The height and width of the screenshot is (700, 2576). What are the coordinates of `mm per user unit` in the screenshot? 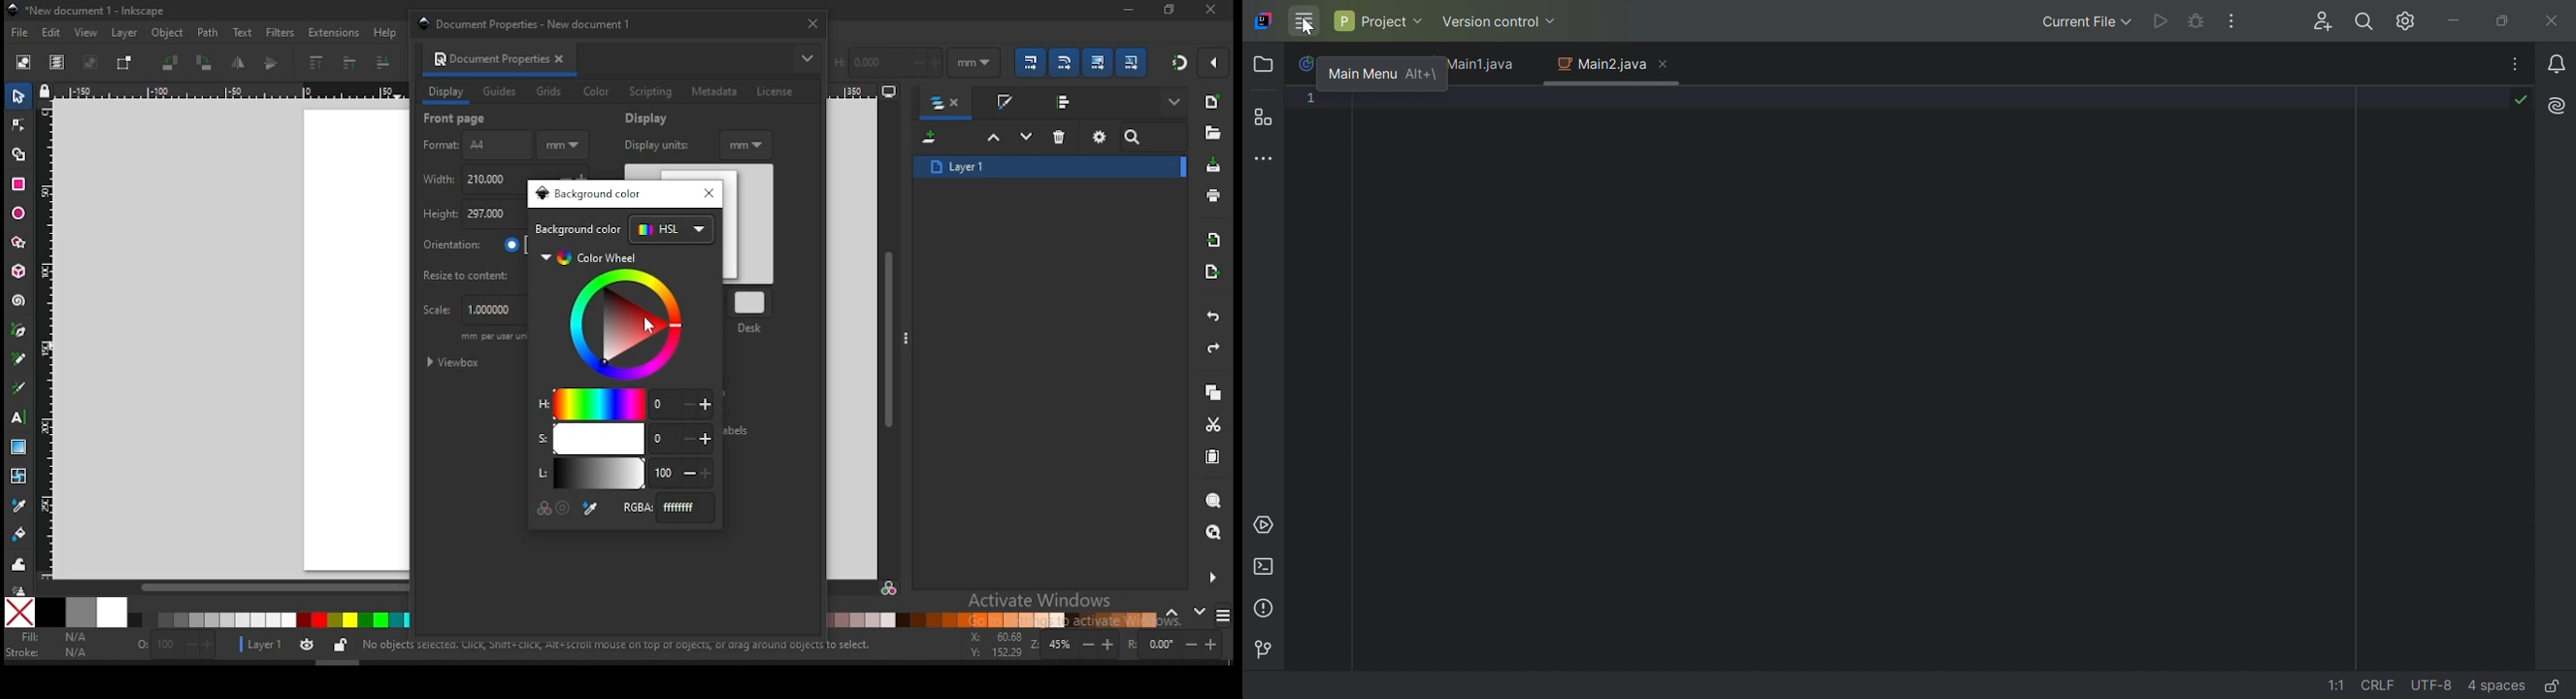 It's located at (492, 339).